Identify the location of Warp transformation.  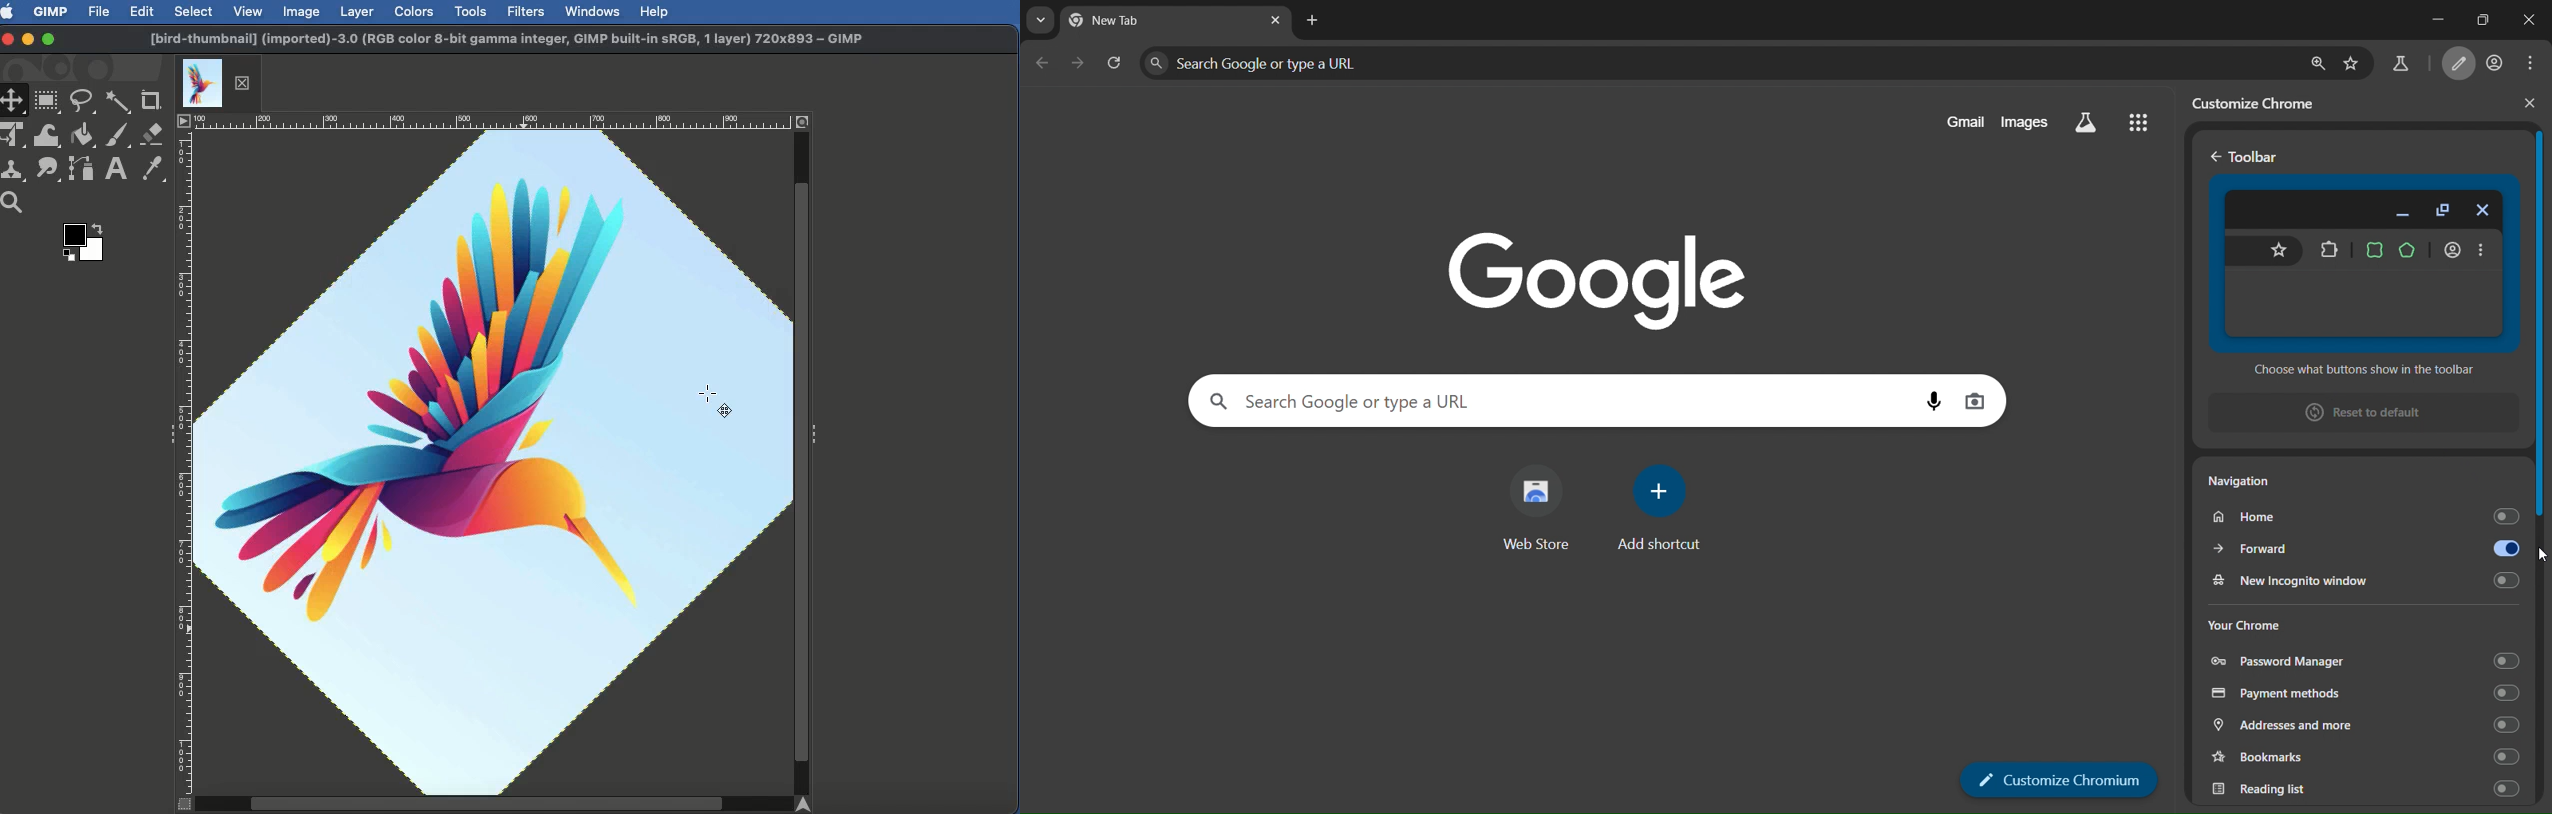
(48, 135).